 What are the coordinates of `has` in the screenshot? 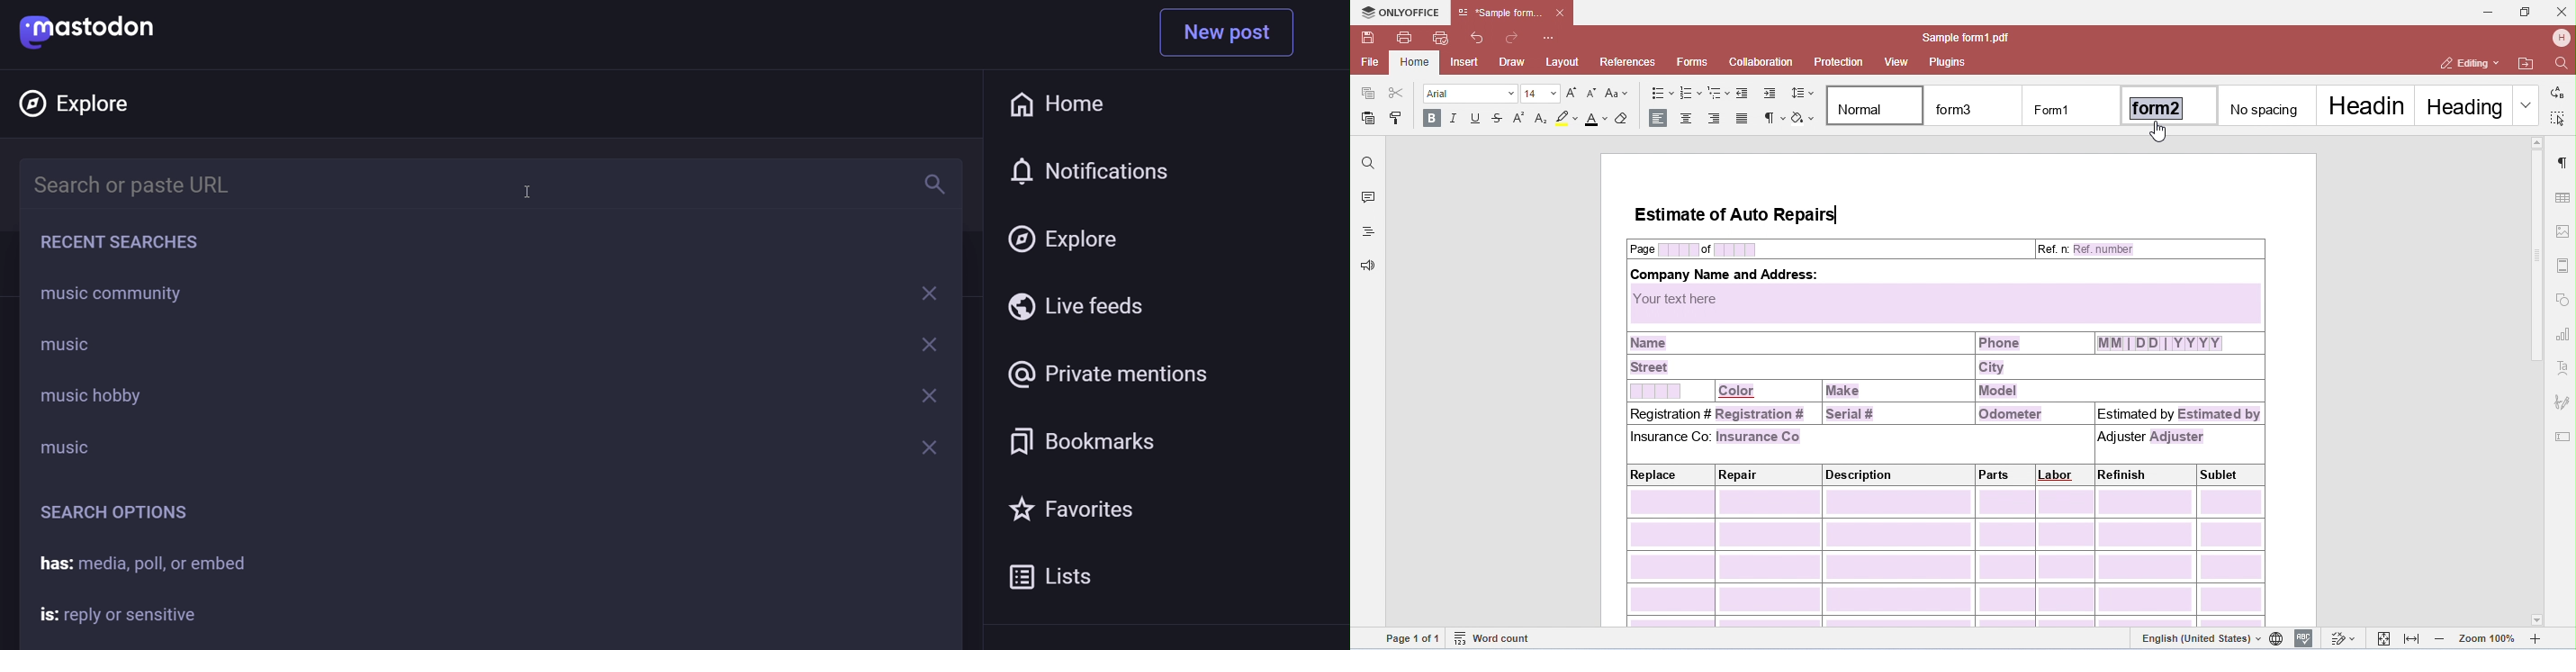 It's located at (148, 564).